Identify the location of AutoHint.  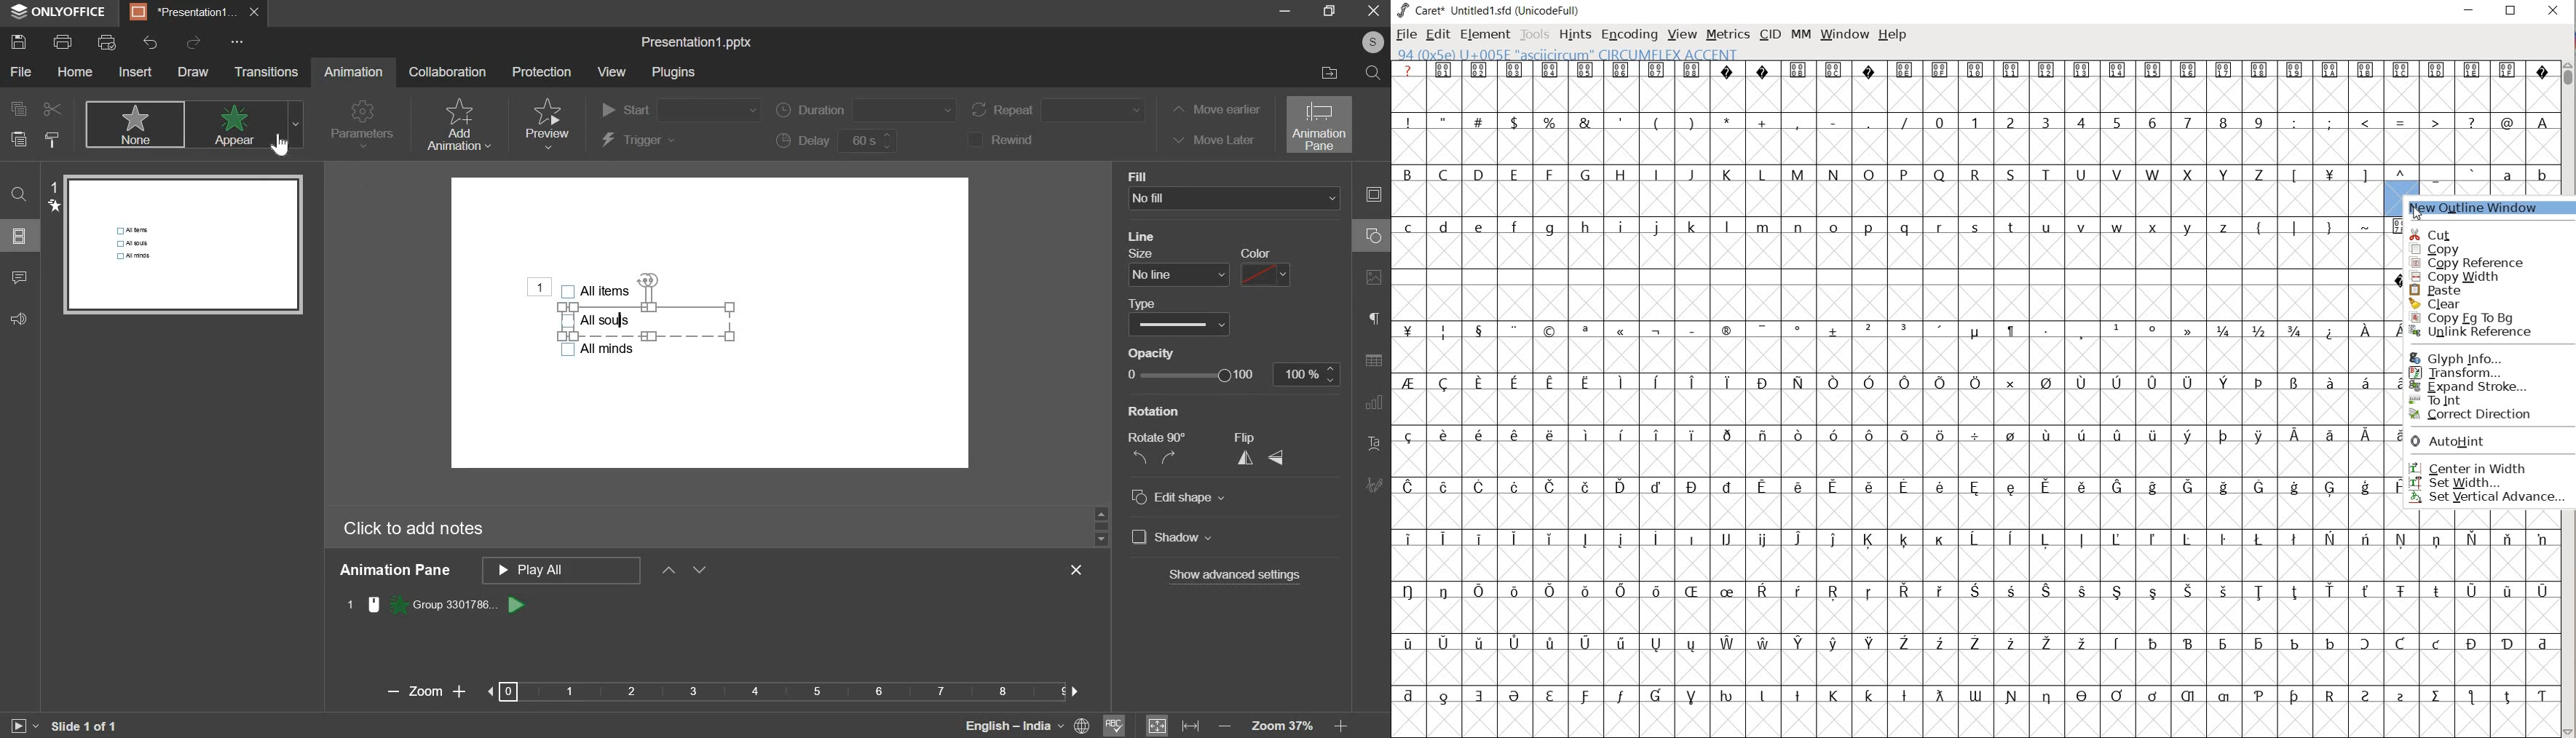
(2480, 443).